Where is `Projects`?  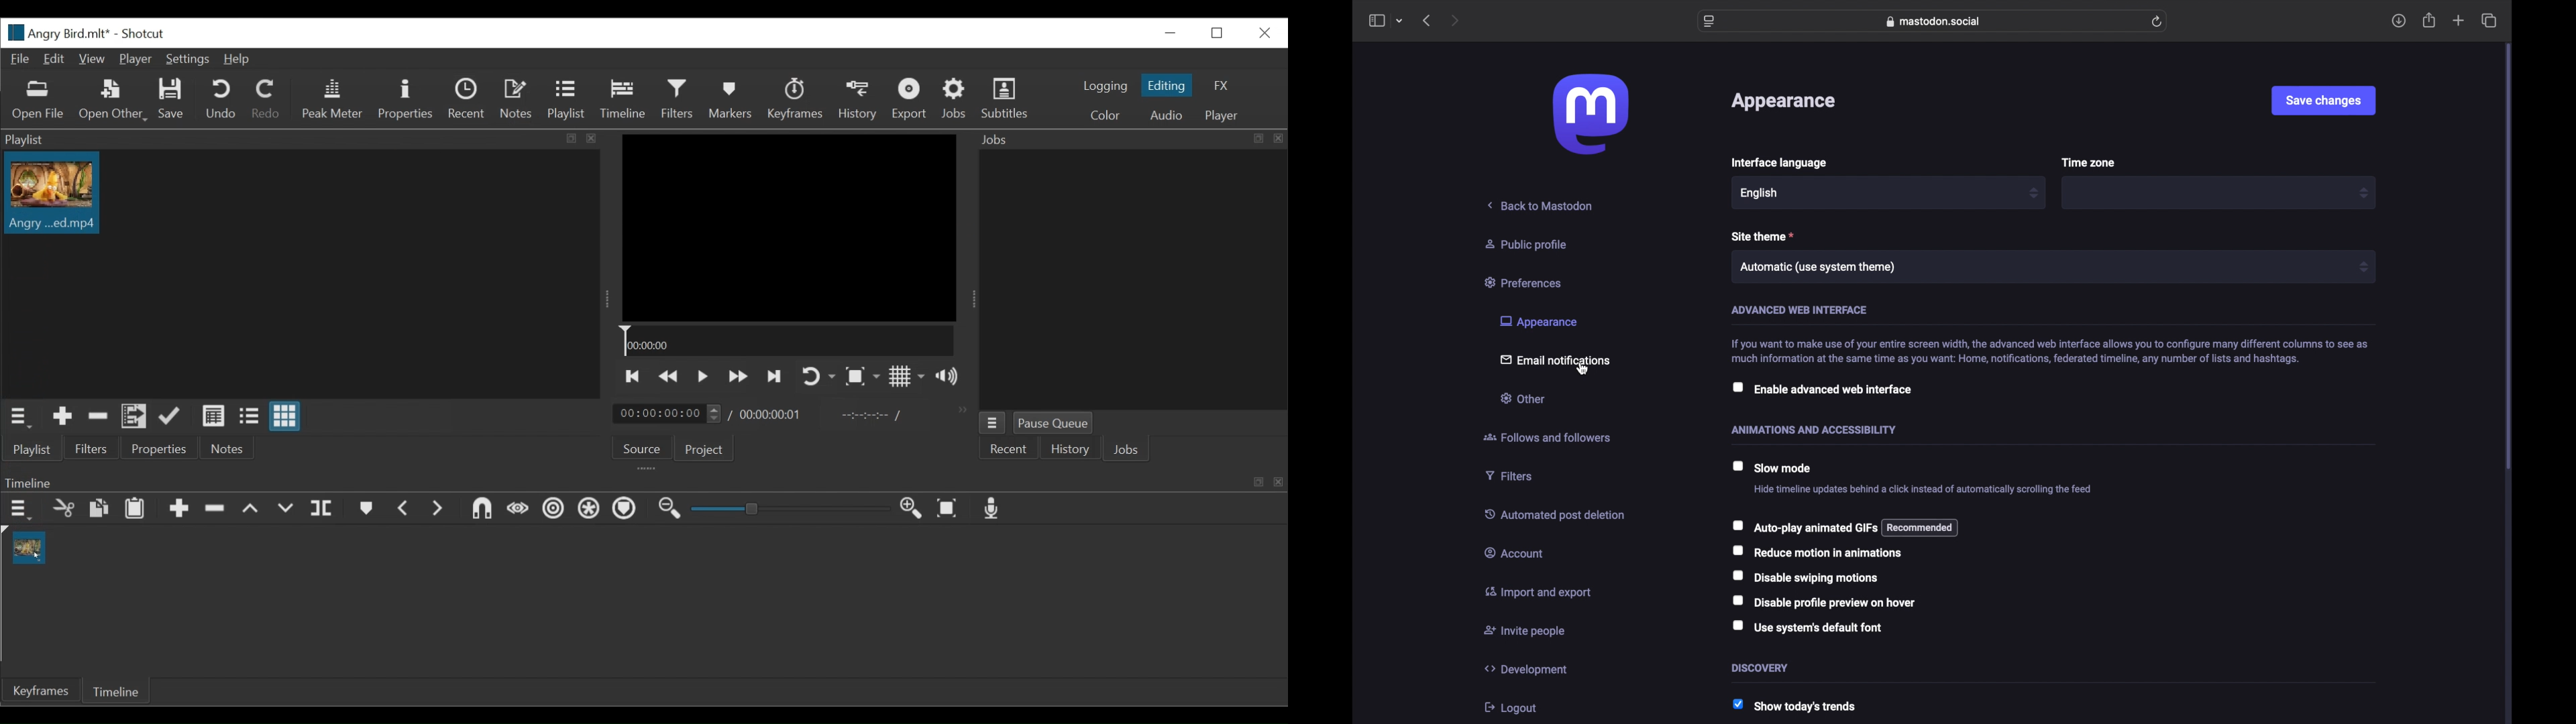 Projects is located at coordinates (705, 448).